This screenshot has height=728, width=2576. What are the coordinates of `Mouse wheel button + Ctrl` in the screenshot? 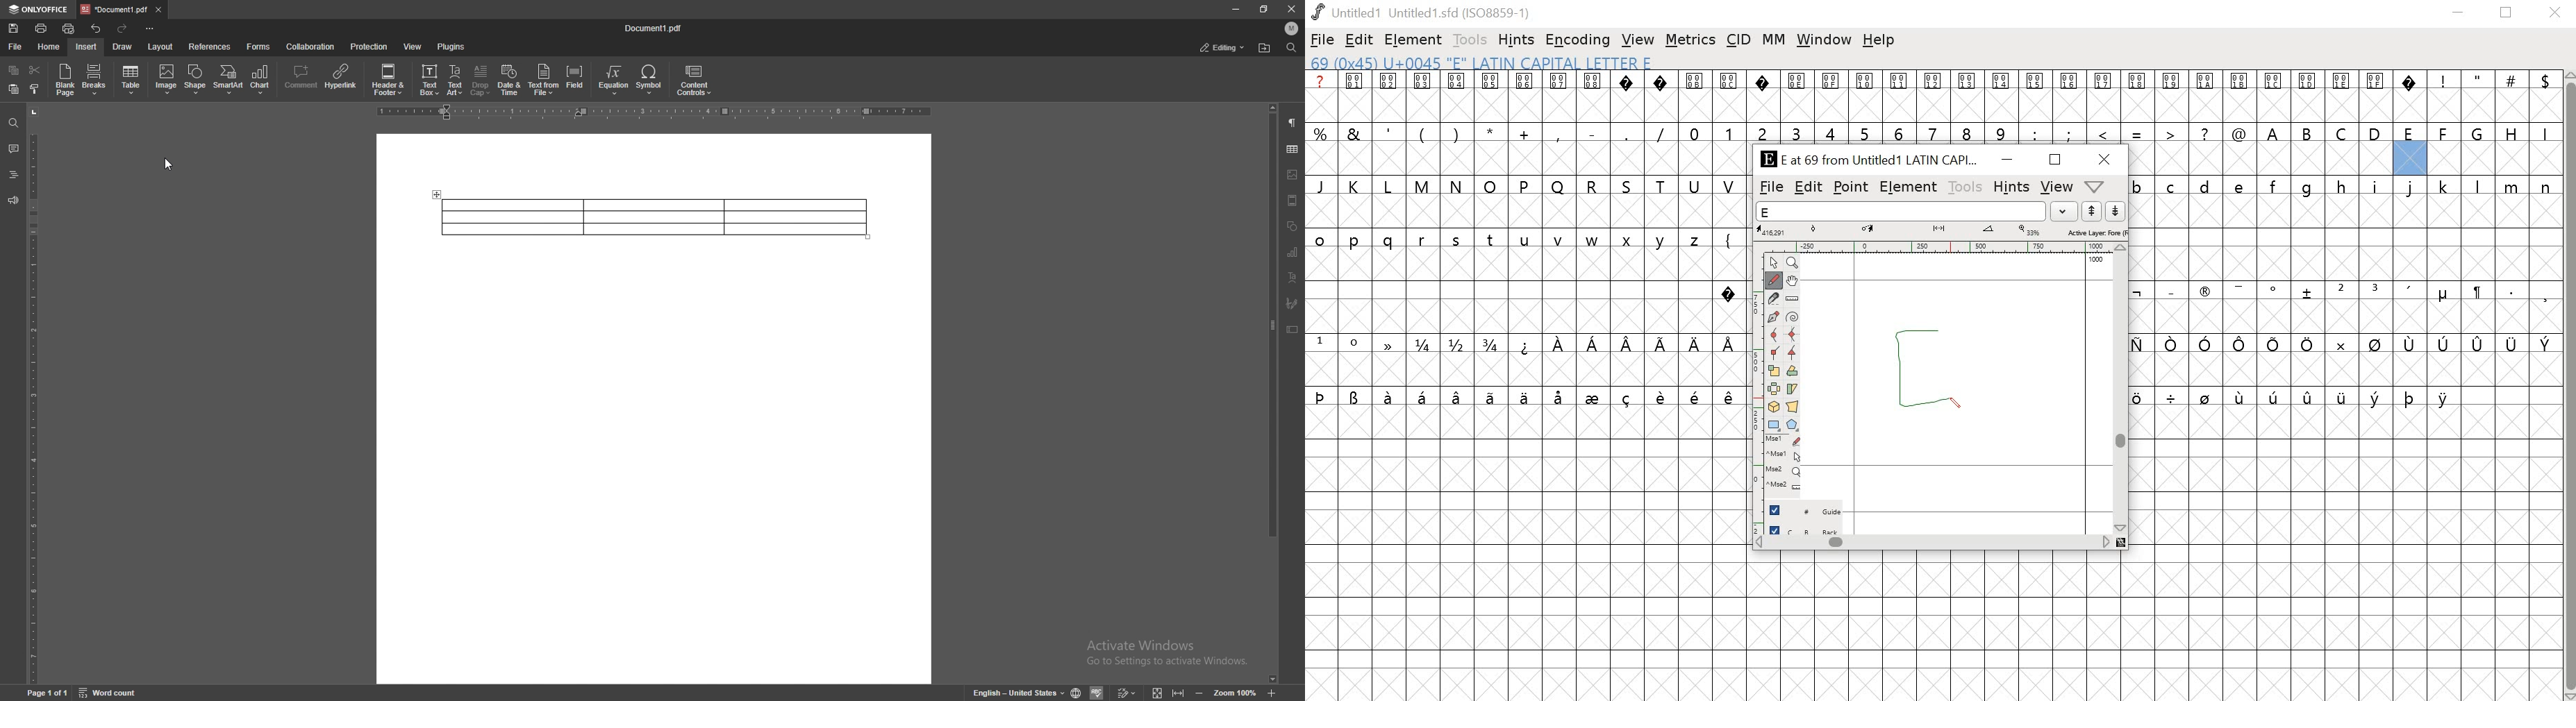 It's located at (1783, 486).